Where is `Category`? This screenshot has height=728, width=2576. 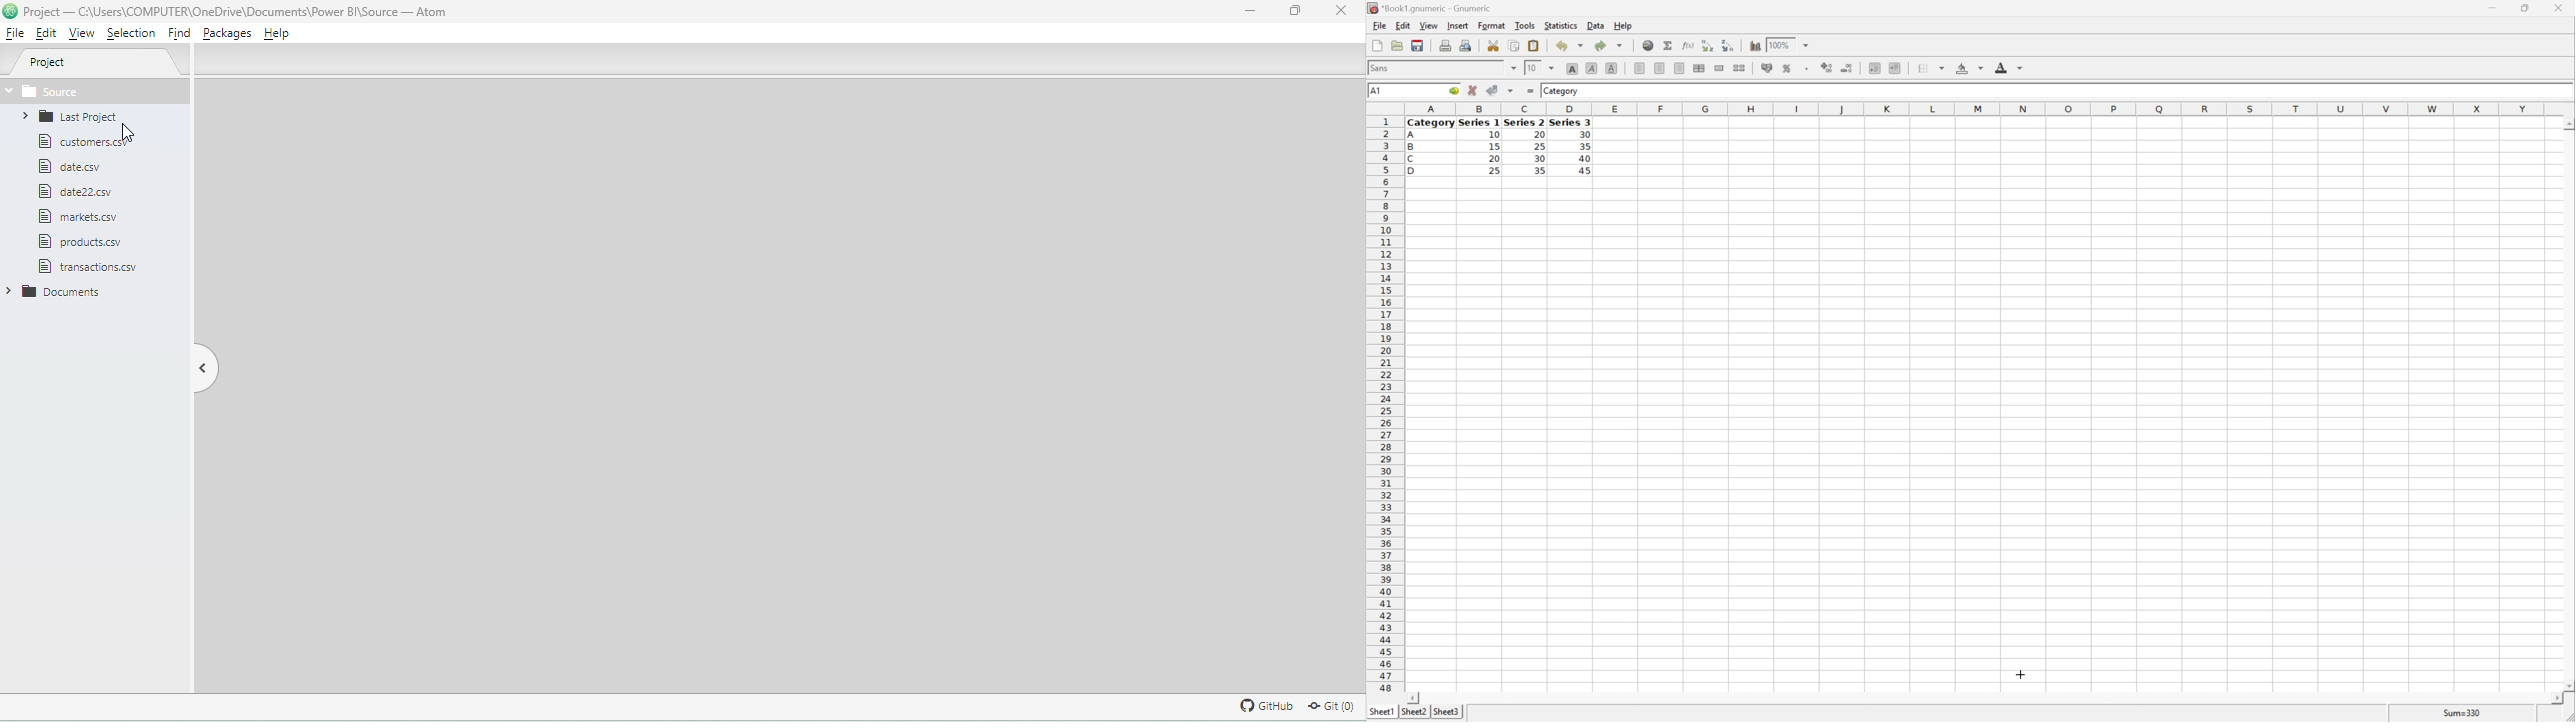 Category is located at coordinates (1431, 124).